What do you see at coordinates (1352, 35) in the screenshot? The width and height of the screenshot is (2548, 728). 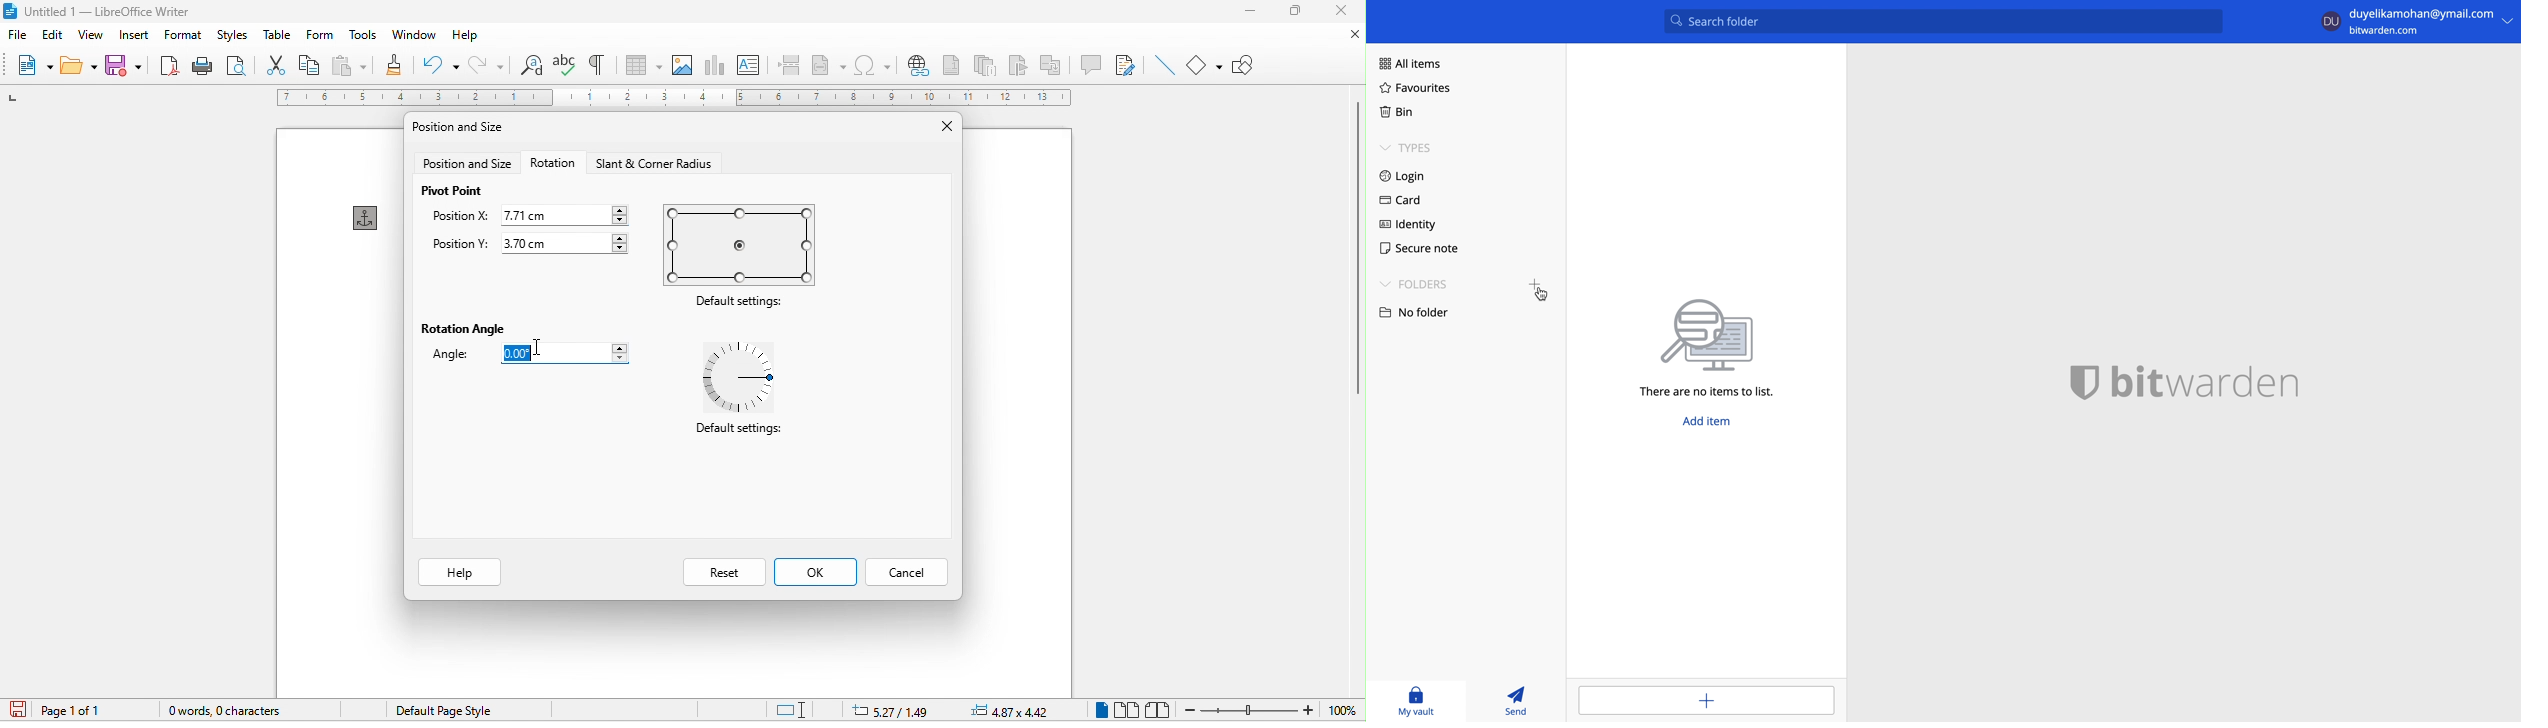 I see `close` at bounding box center [1352, 35].